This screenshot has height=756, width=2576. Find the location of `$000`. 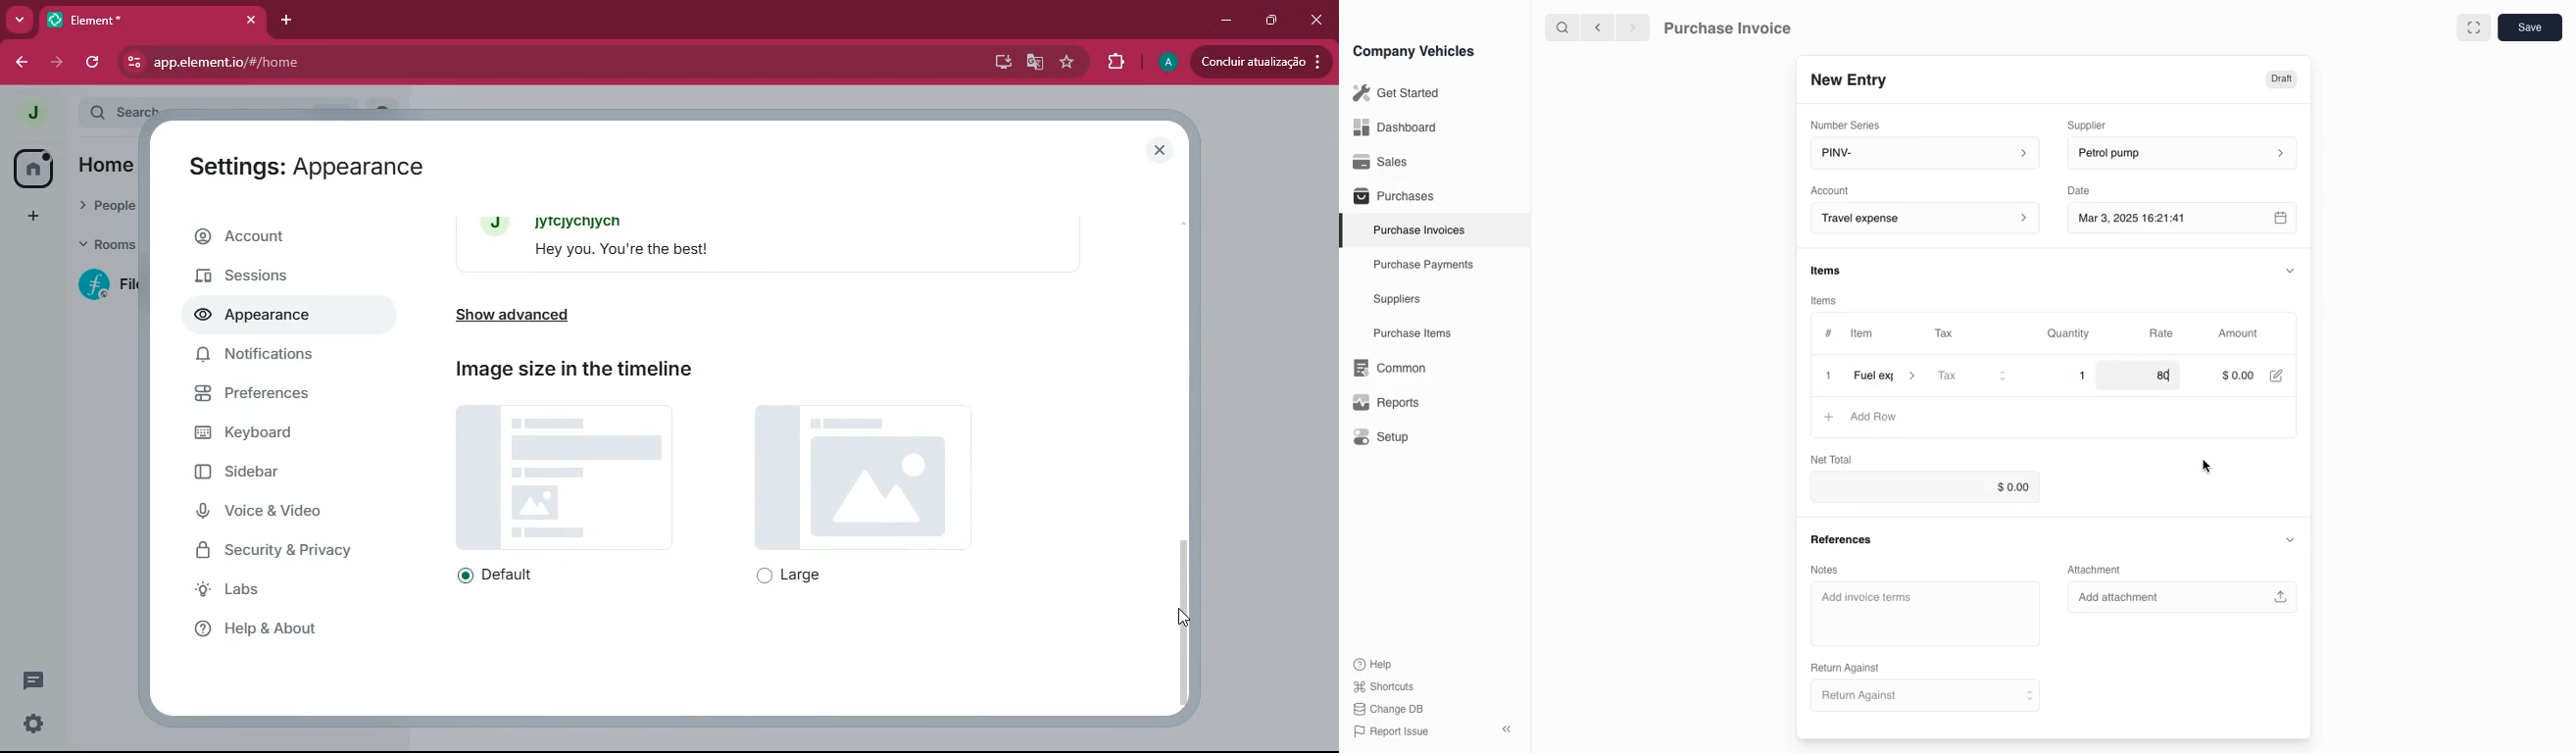

$000 is located at coordinates (2238, 376).